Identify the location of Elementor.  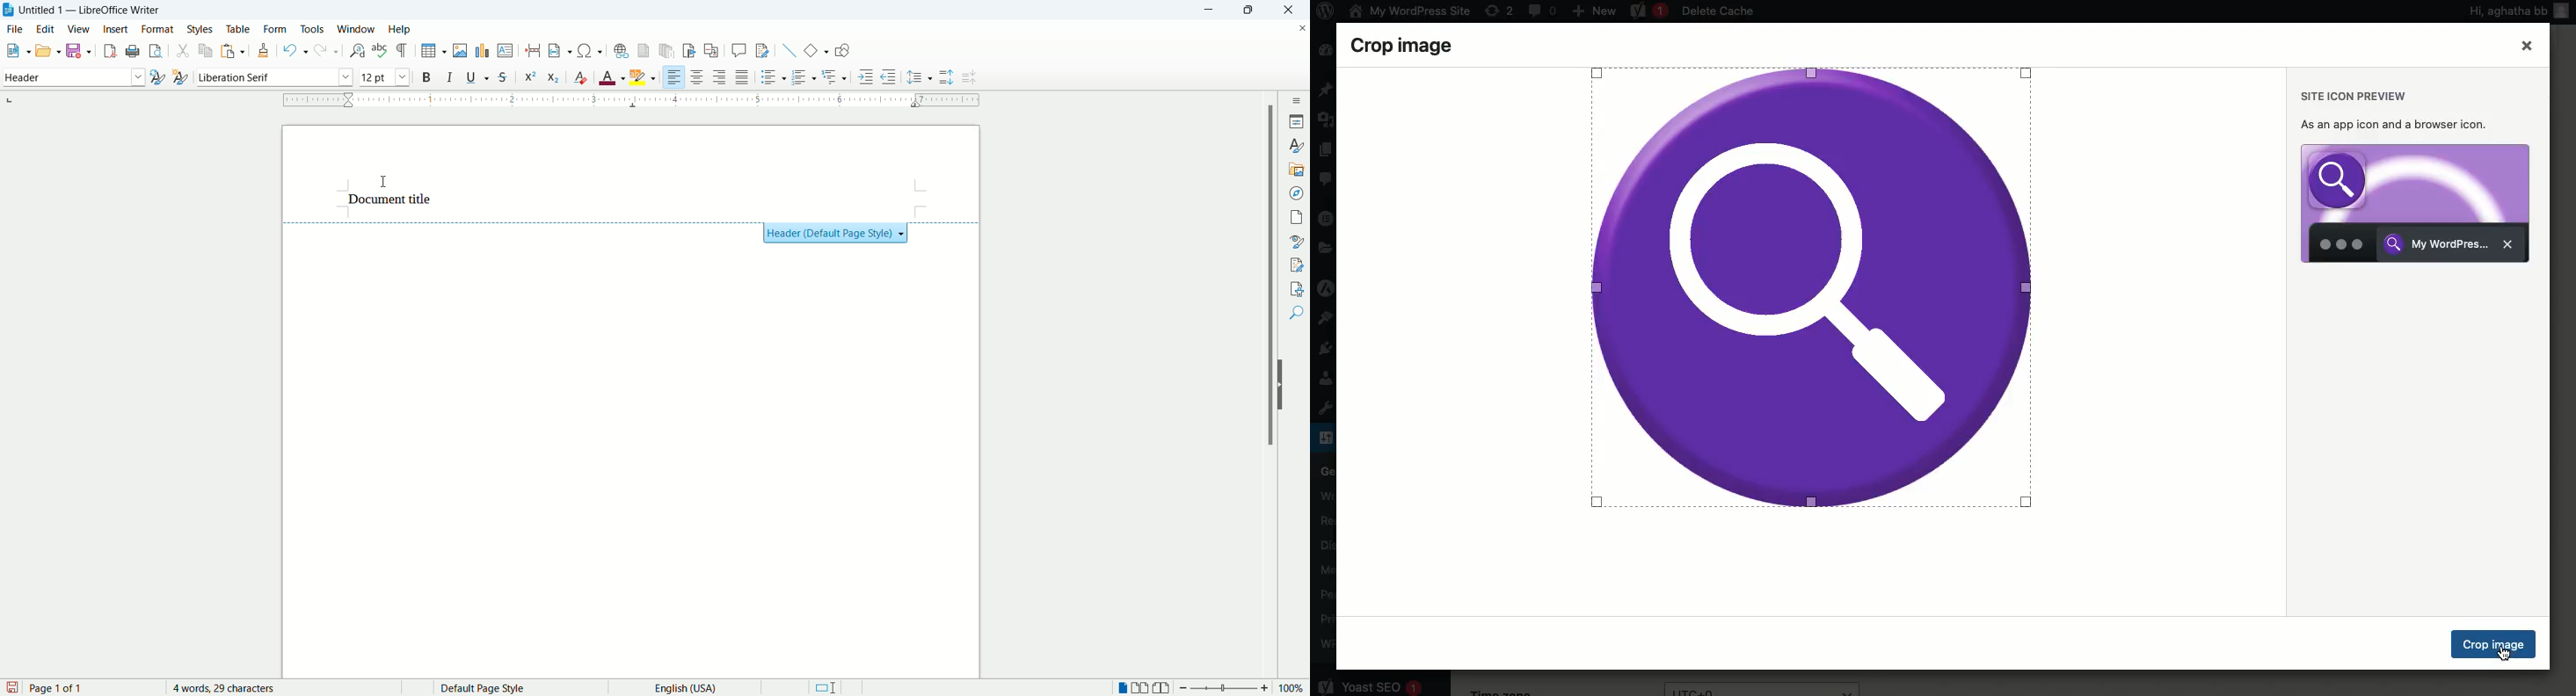
(1327, 217).